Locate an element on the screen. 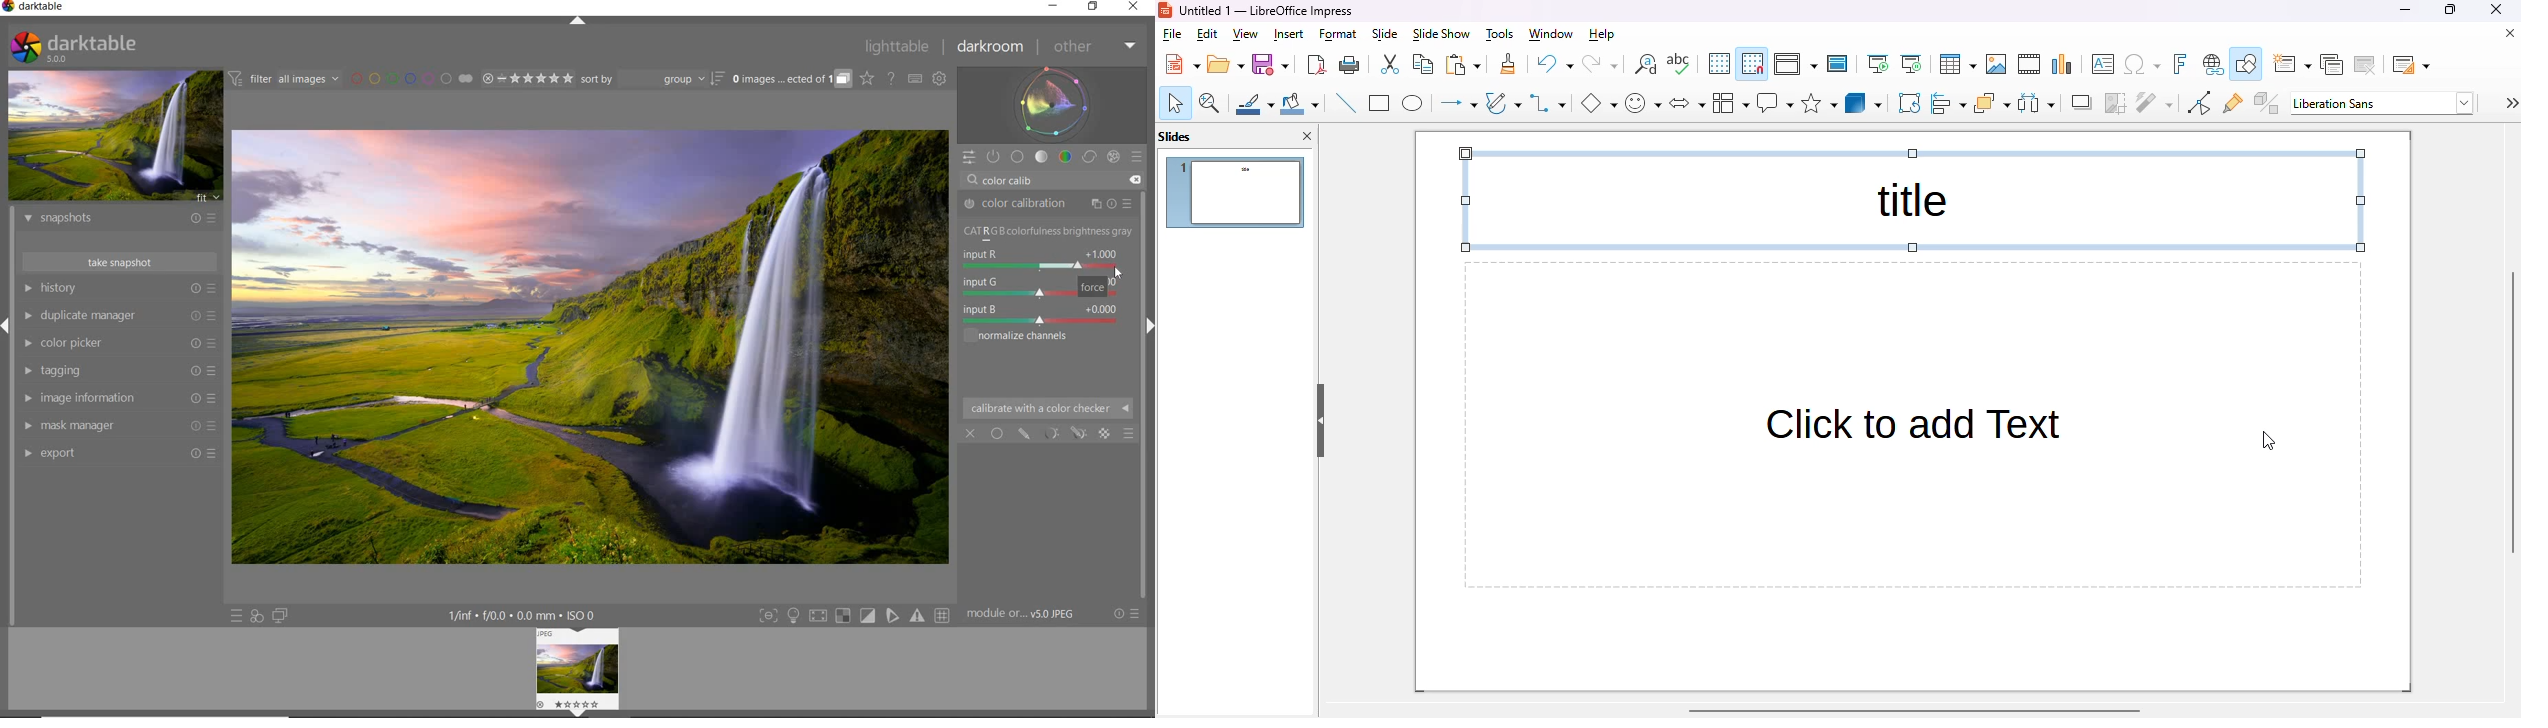  mask manager is located at coordinates (120, 426).